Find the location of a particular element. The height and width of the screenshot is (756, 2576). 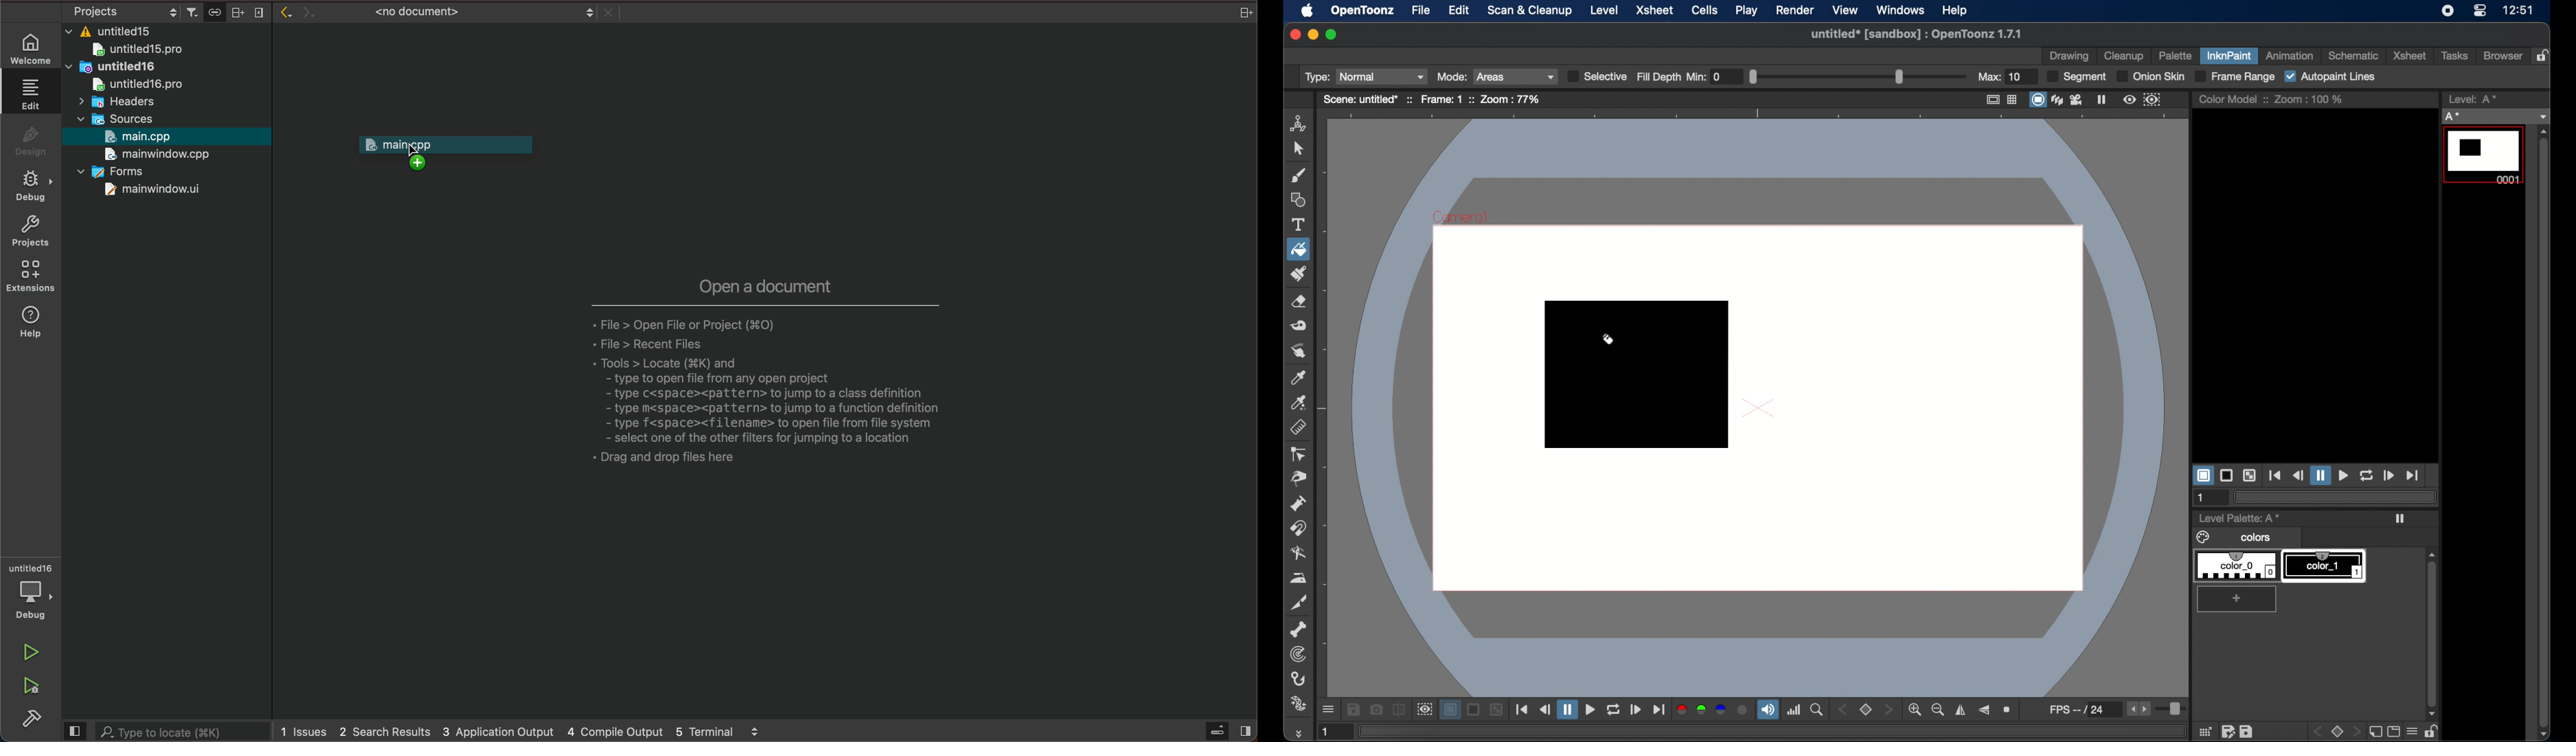

cursor is located at coordinates (1310, 260).